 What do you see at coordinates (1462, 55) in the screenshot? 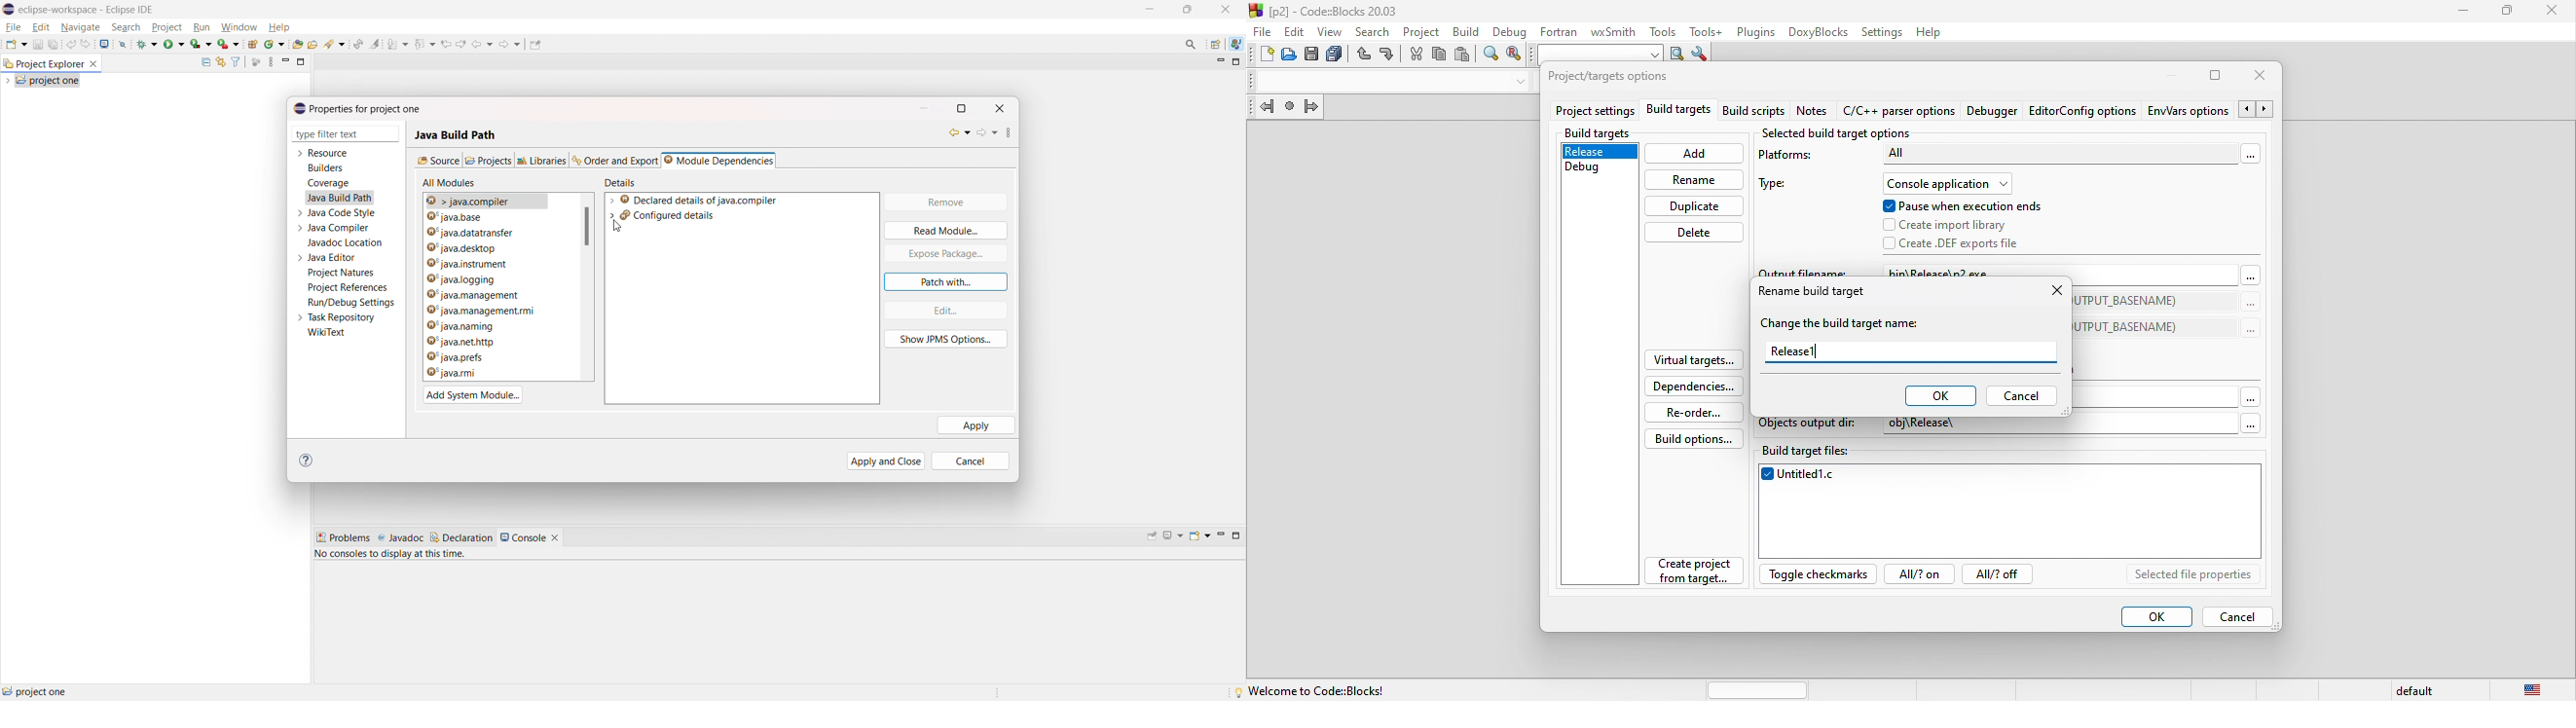
I see `paste` at bounding box center [1462, 55].